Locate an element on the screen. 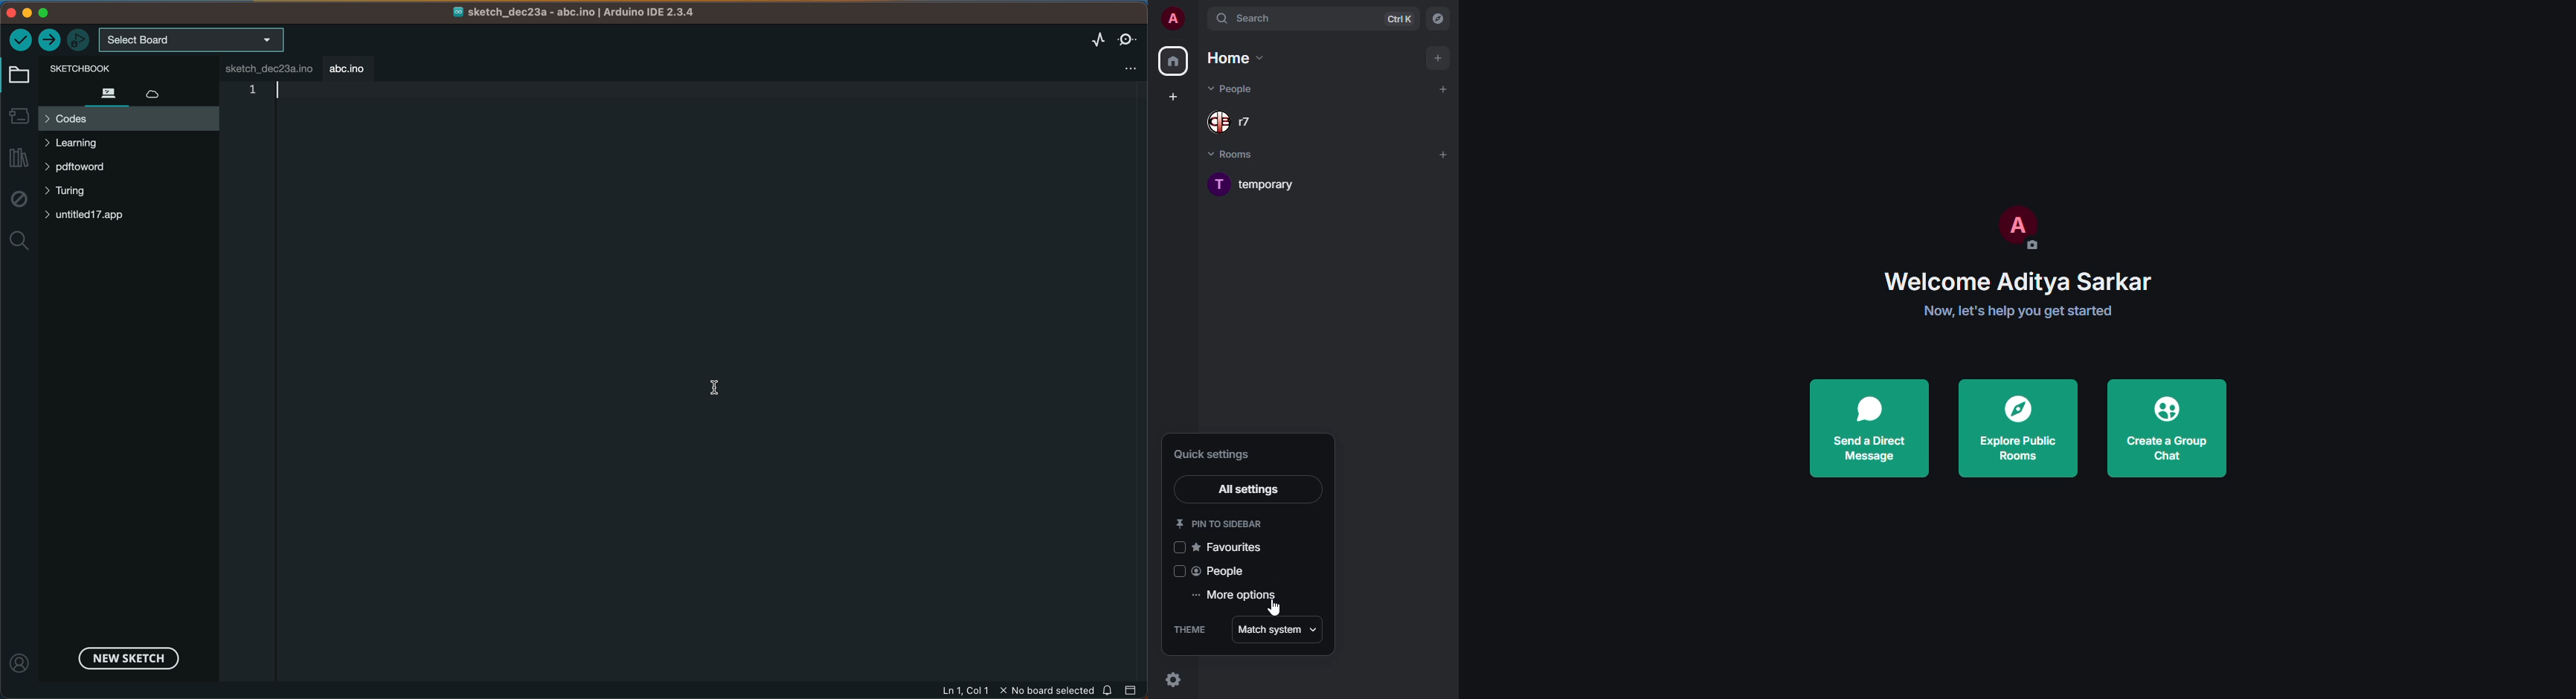  people is located at coordinates (1234, 123).